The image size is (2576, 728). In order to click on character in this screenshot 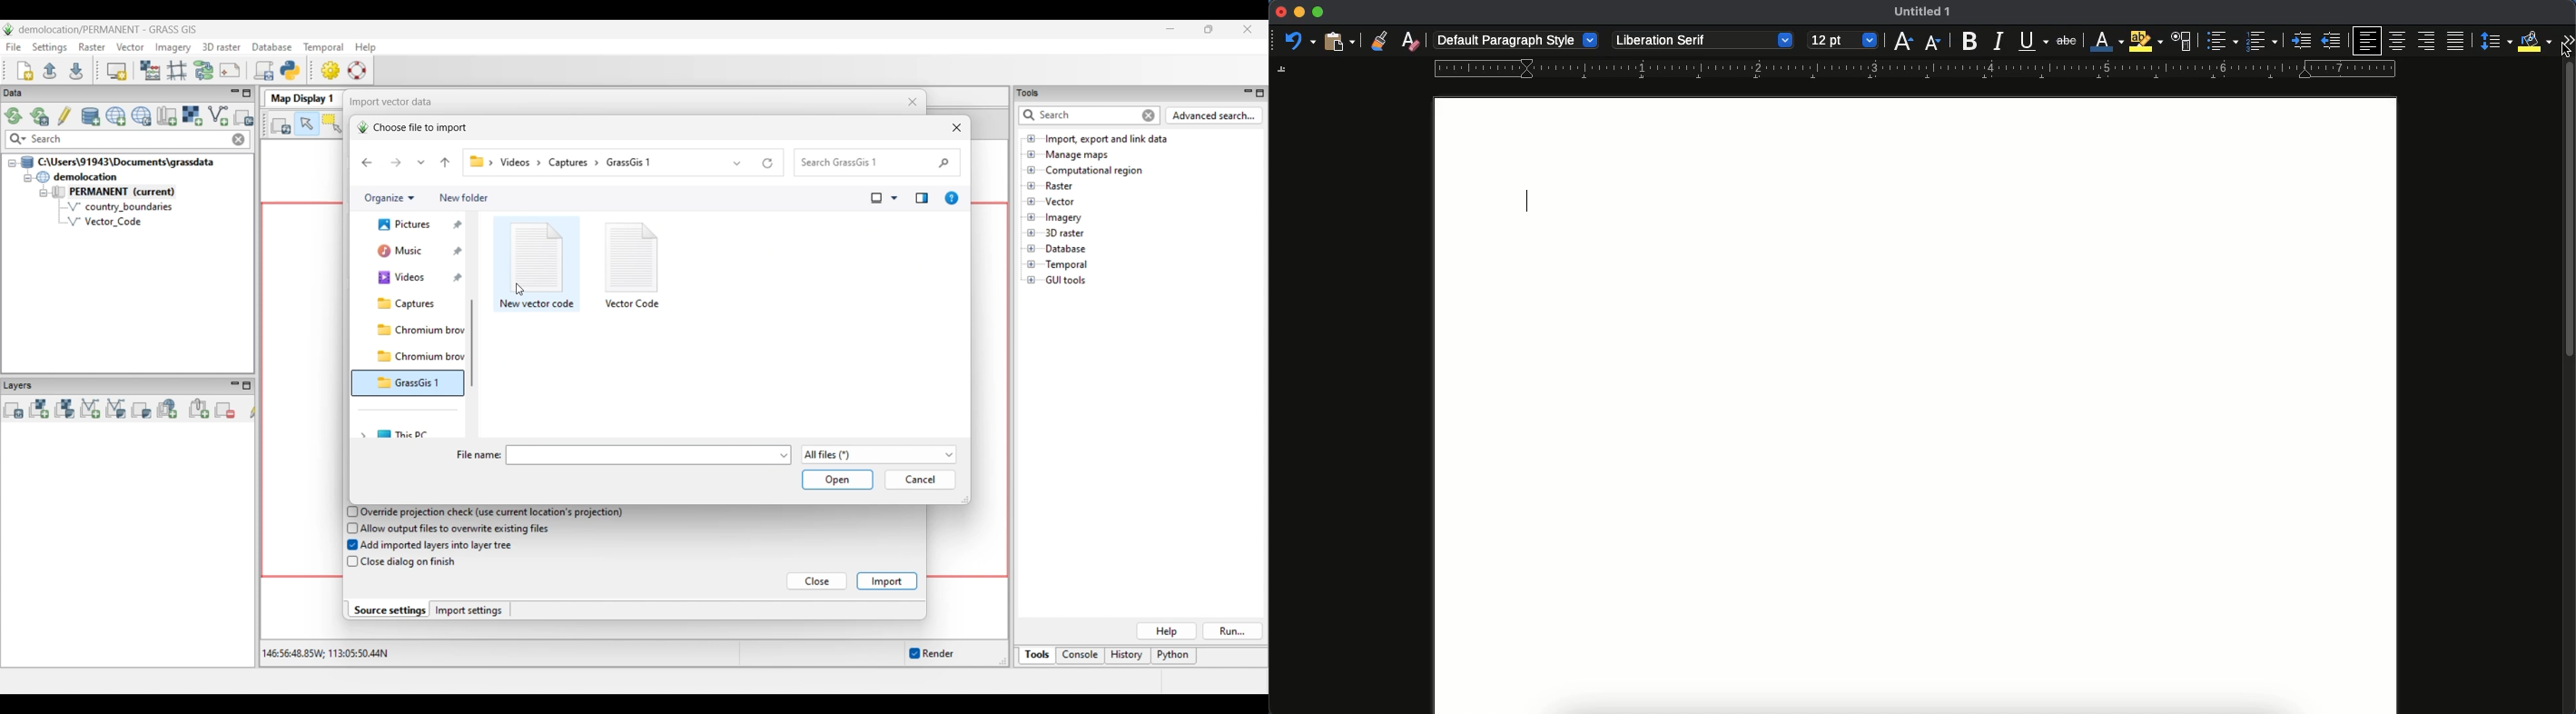, I will do `click(2182, 42)`.